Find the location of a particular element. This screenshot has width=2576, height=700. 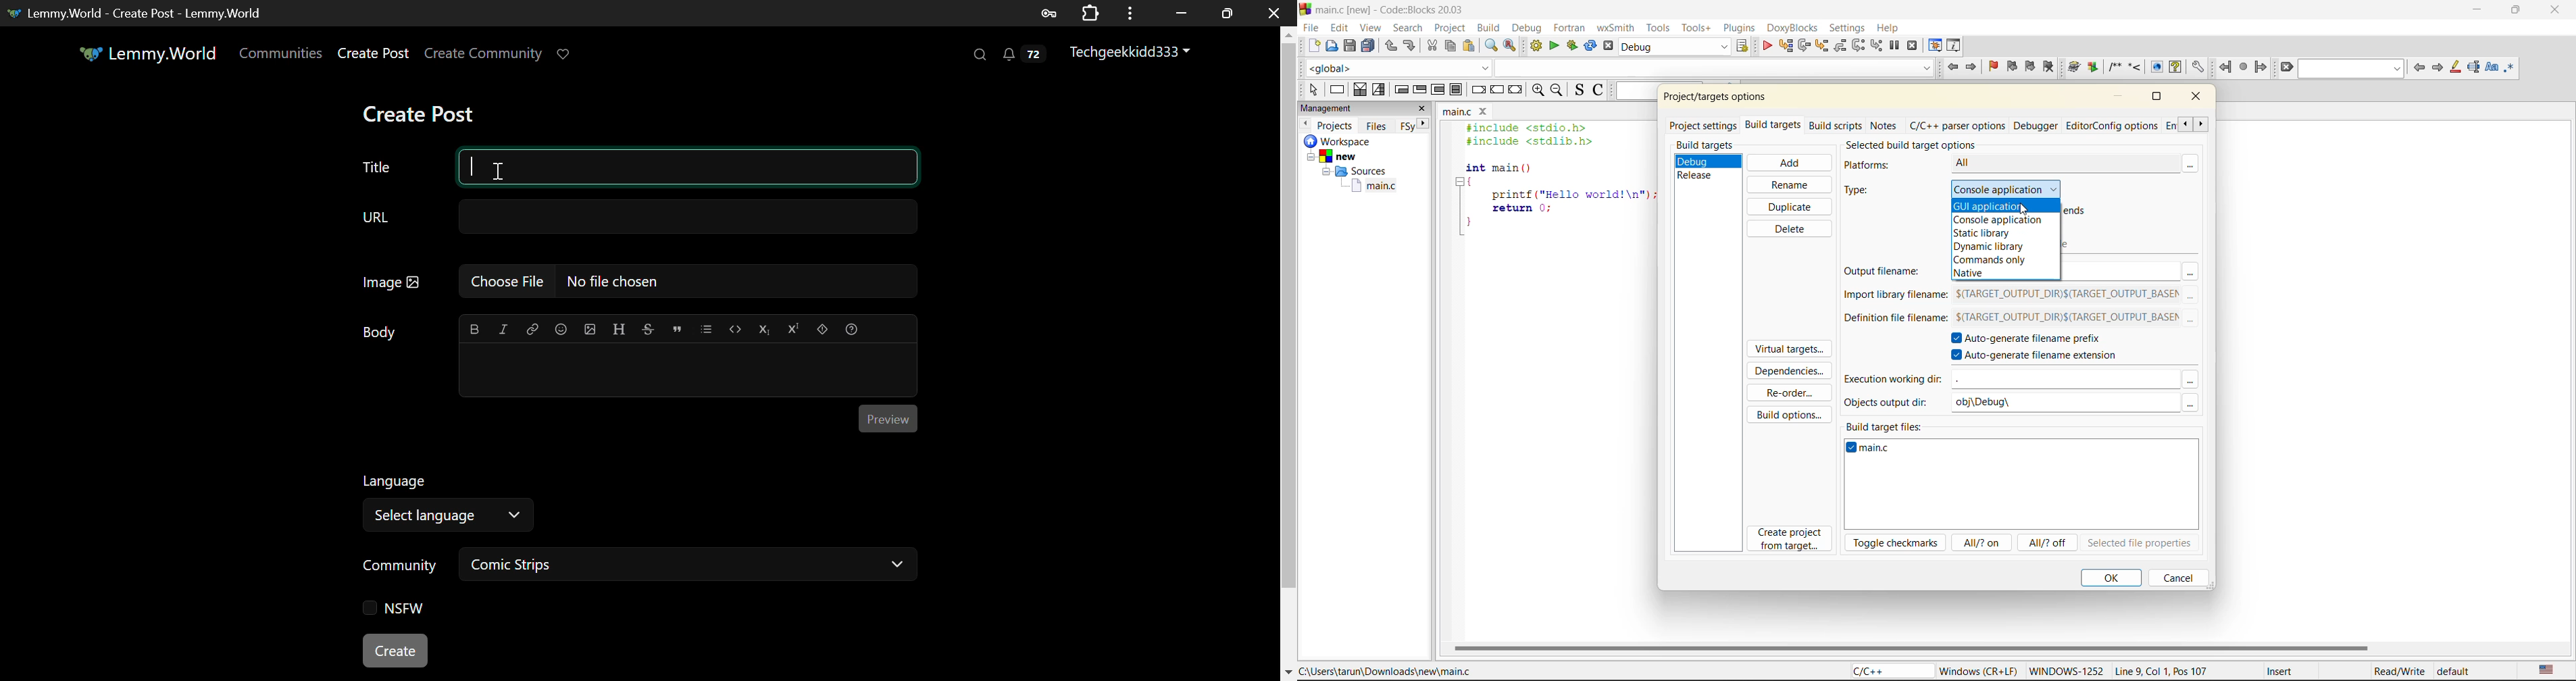

previous is located at coordinates (2419, 69).